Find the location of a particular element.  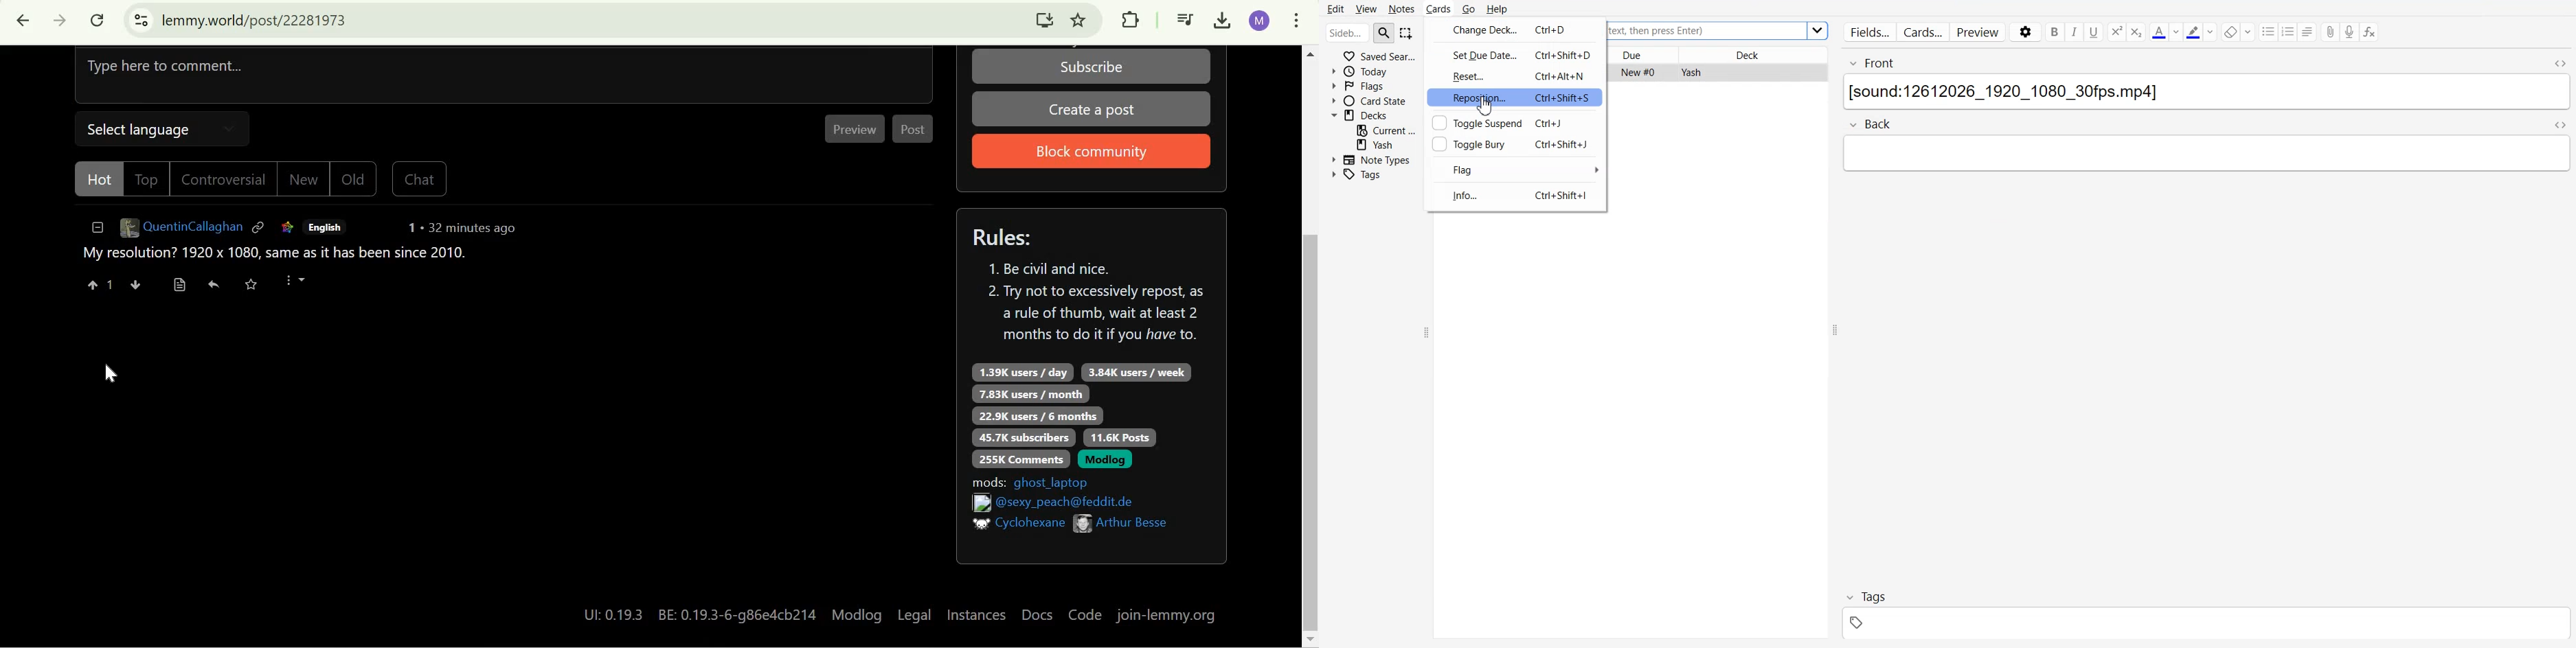

Reset  is located at coordinates (1470, 77).